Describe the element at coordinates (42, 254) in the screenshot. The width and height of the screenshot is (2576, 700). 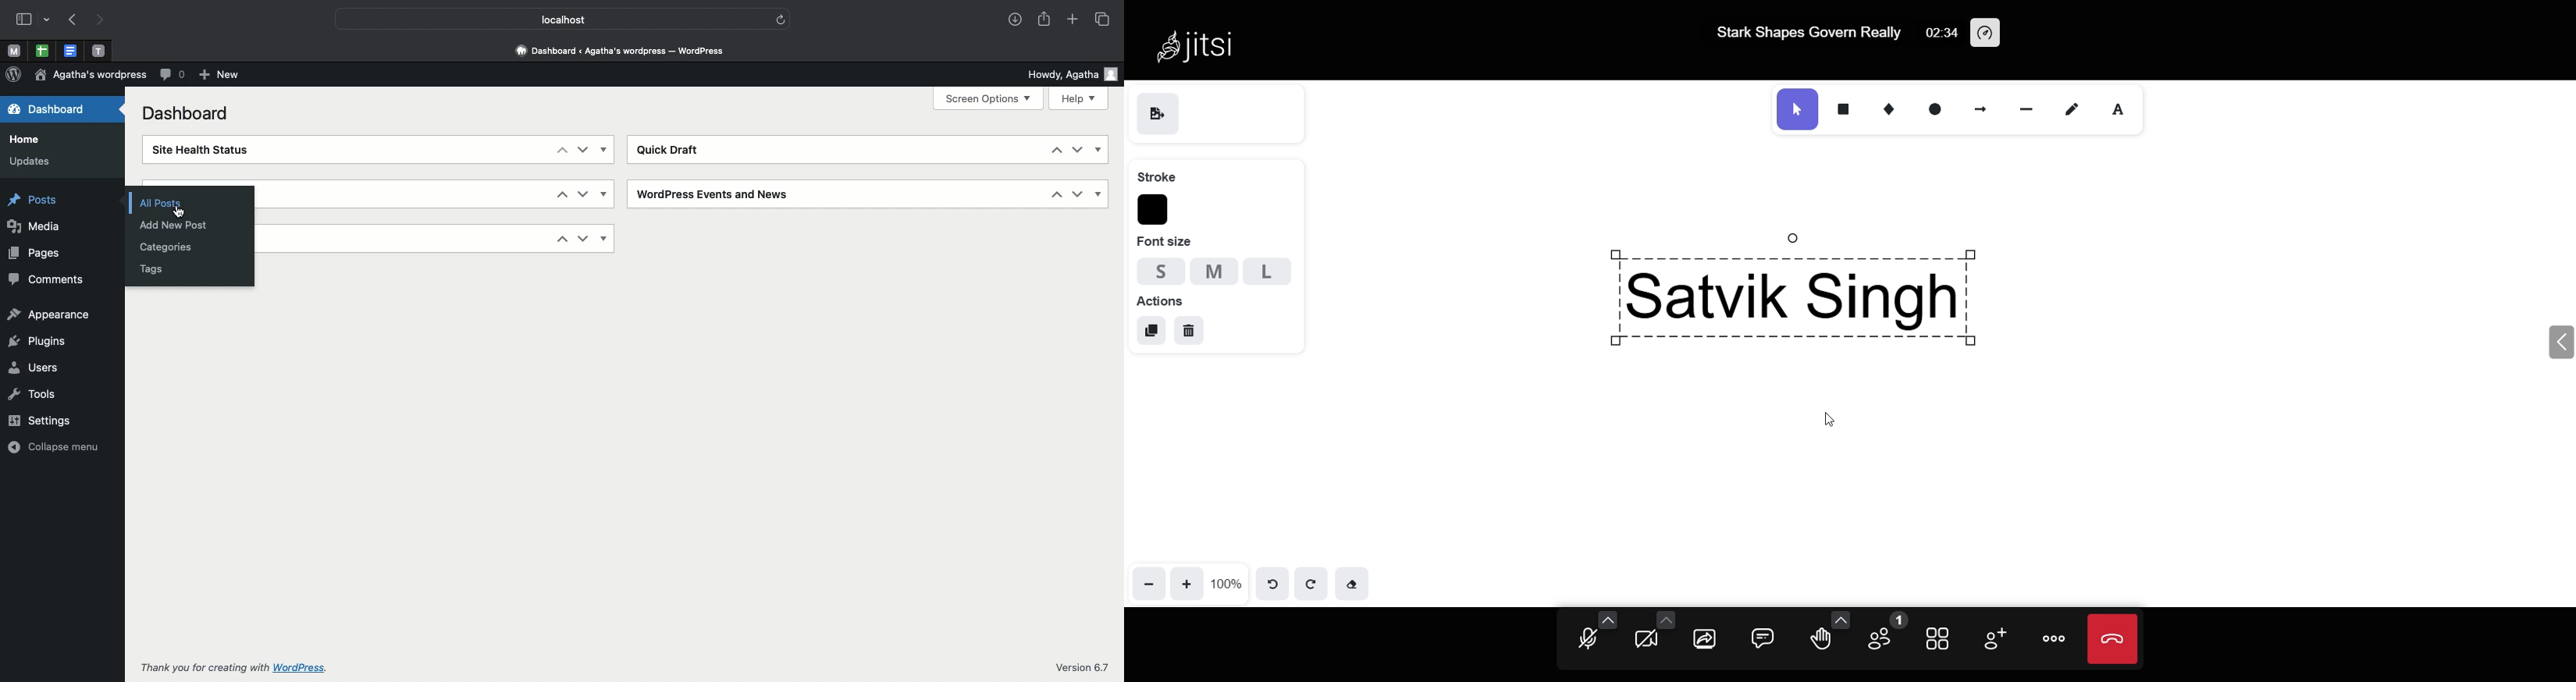
I see `Pages` at that location.